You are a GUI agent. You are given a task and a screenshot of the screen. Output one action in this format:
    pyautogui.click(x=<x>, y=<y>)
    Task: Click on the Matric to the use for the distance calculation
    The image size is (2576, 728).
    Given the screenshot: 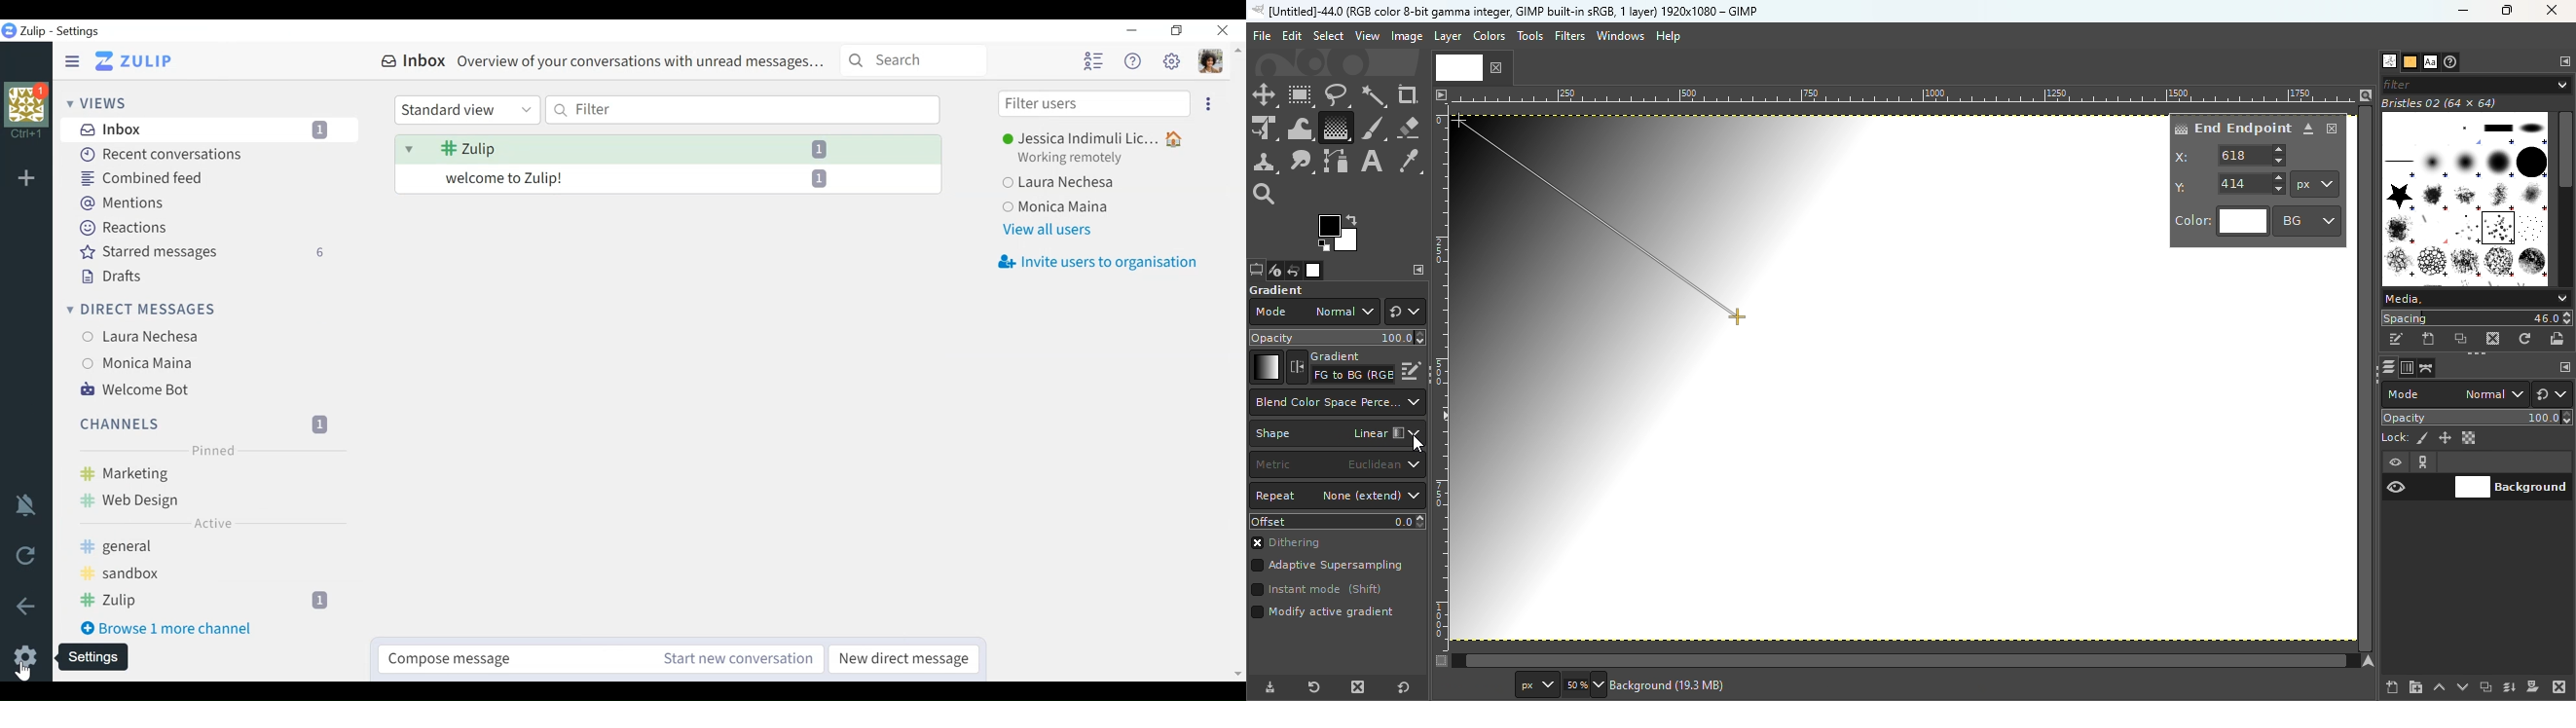 What is the action you would take?
    pyautogui.click(x=1337, y=465)
    